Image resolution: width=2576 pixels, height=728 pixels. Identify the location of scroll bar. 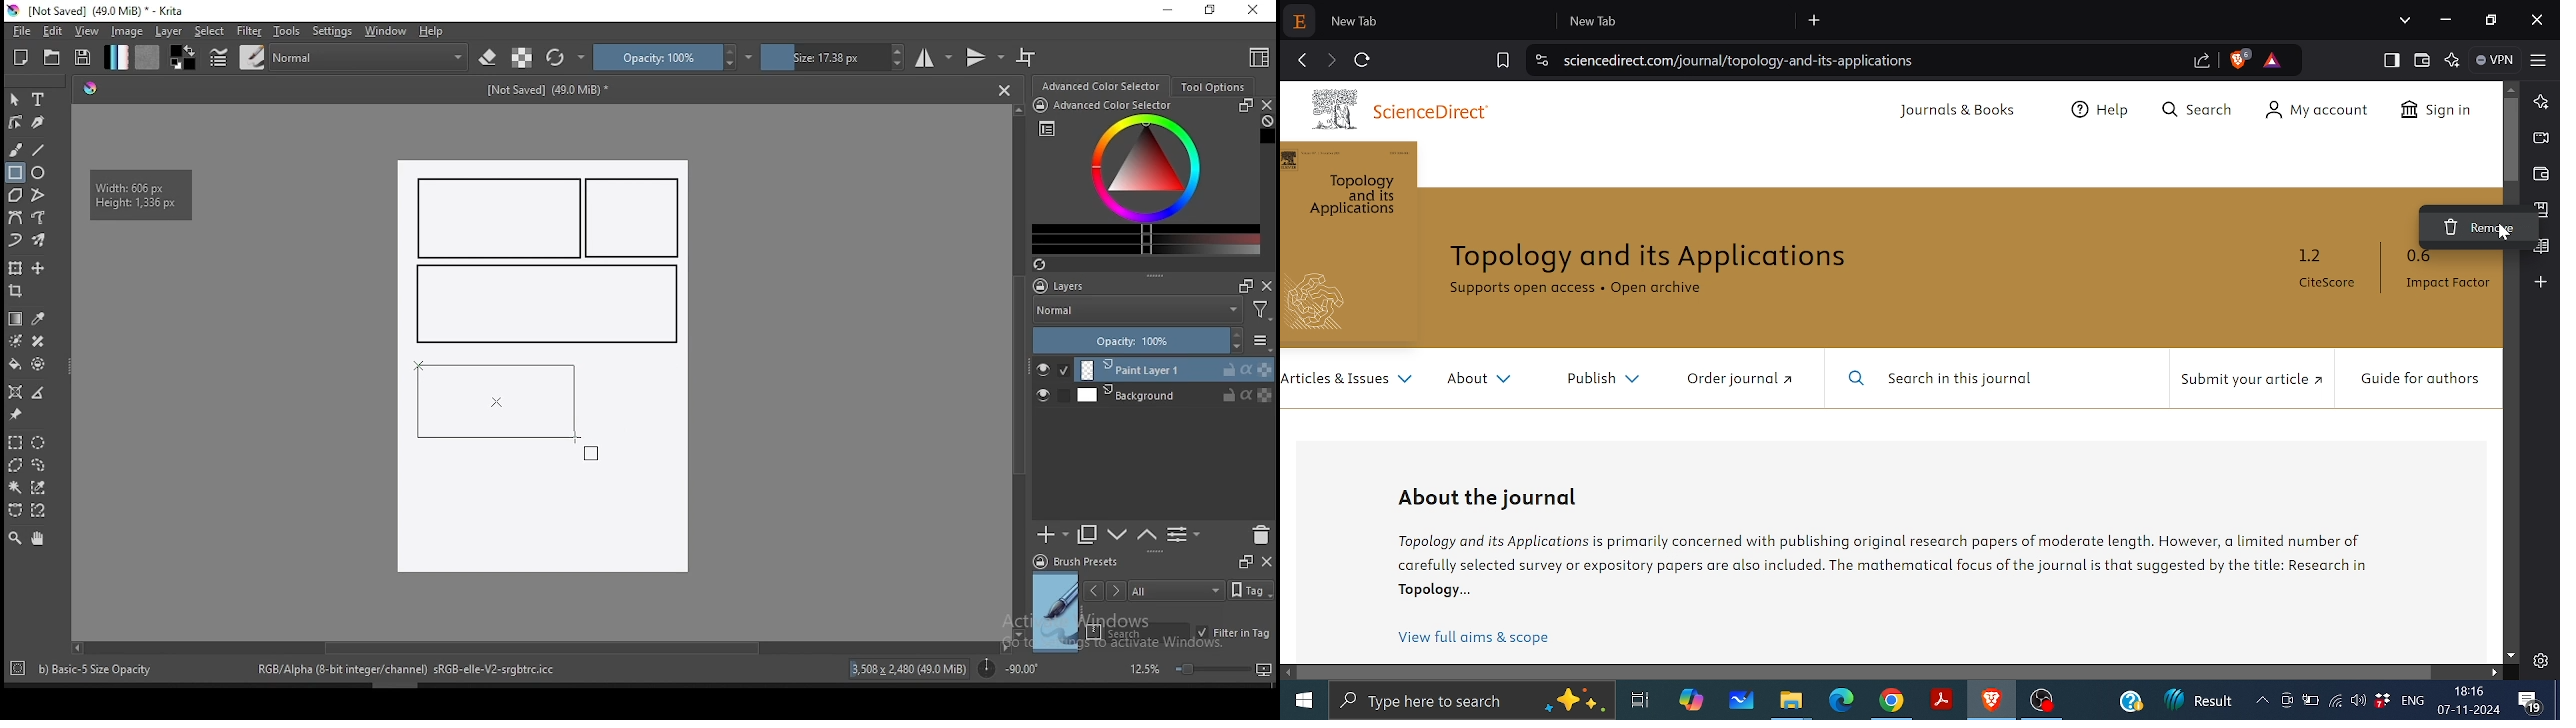
(539, 646).